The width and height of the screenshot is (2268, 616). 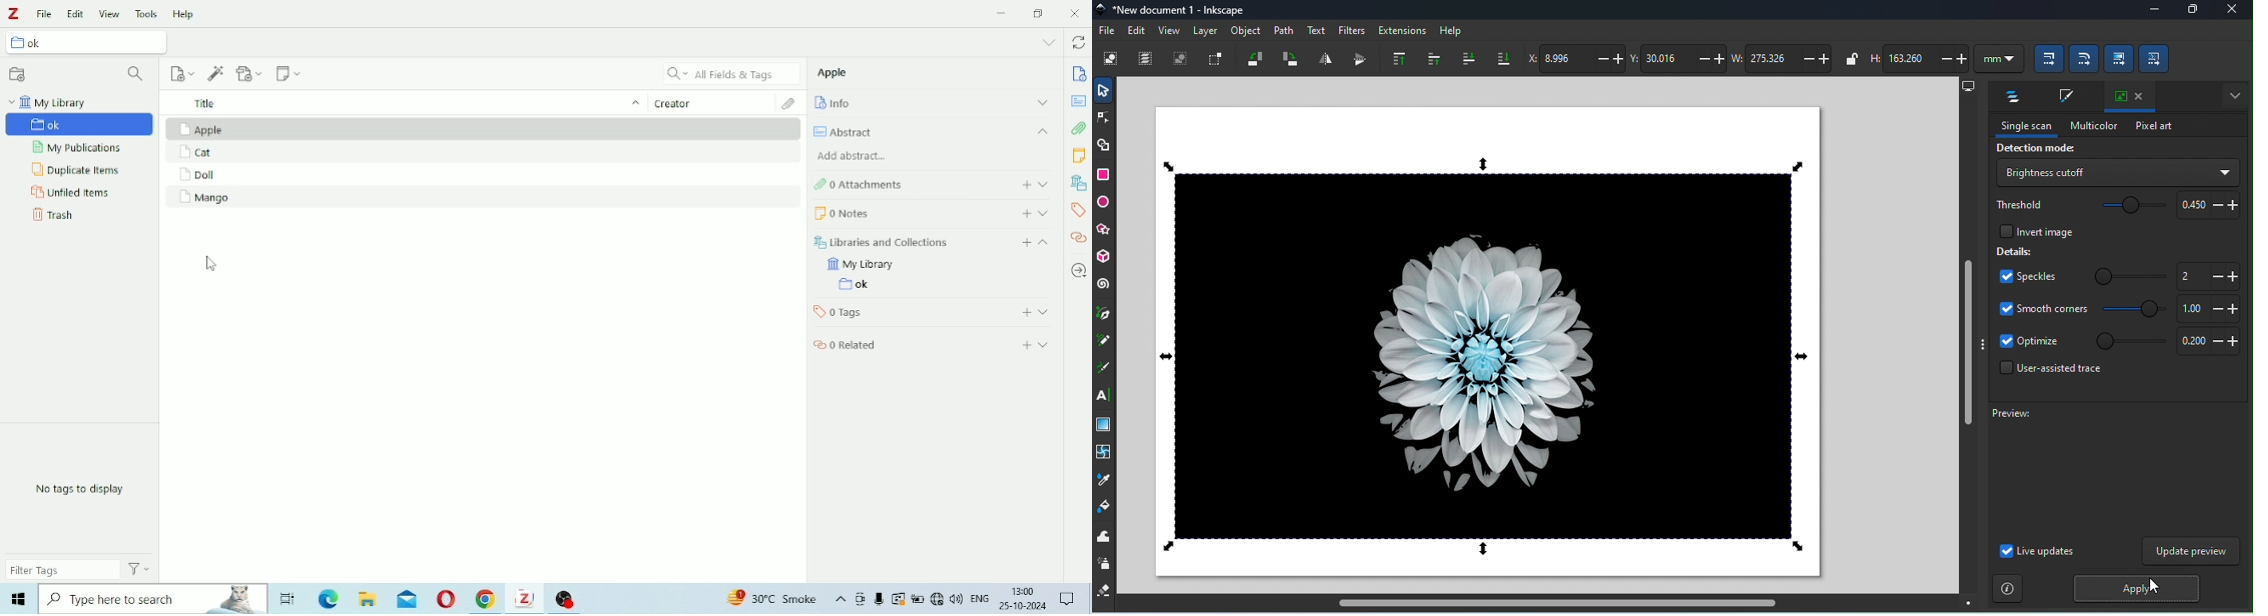 I want to click on Filters, so click(x=1352, y=29).